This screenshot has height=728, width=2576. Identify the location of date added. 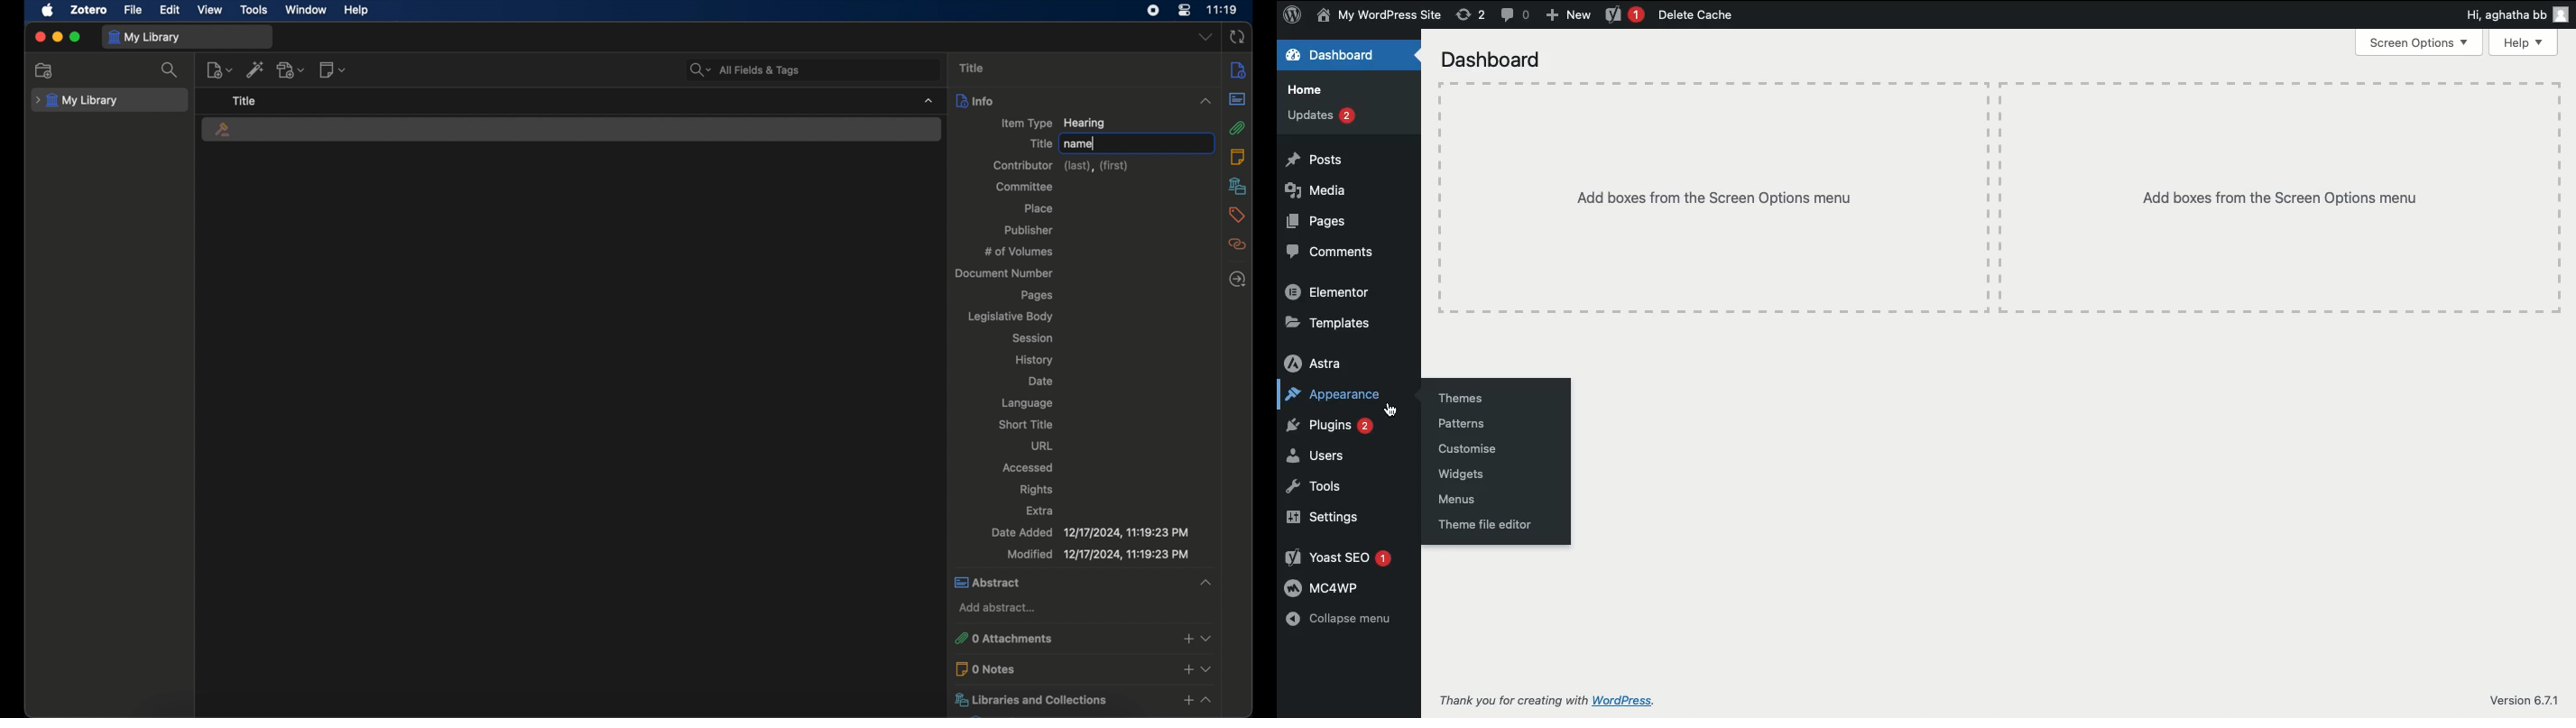
(1089, 533).